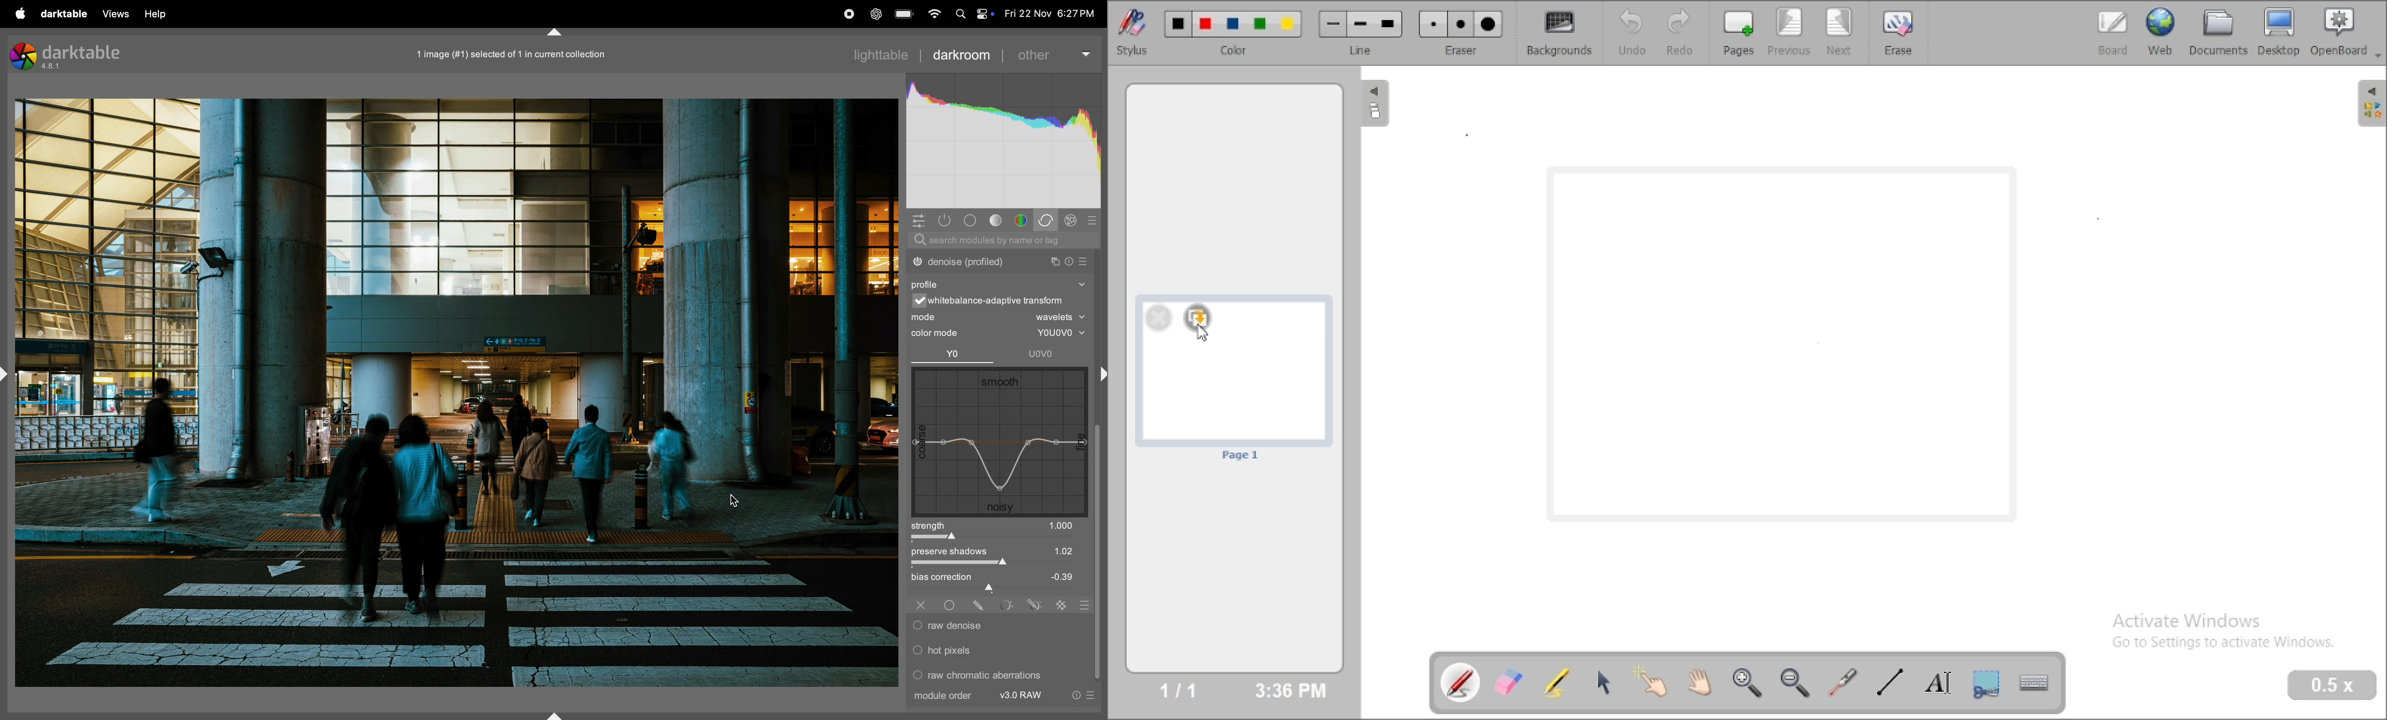 Image resolution: width=2408 pixels, height=728 pixels. Describe the element at coordinates (996, 582) in the screenshot. I see `bias correctiom` at that location.